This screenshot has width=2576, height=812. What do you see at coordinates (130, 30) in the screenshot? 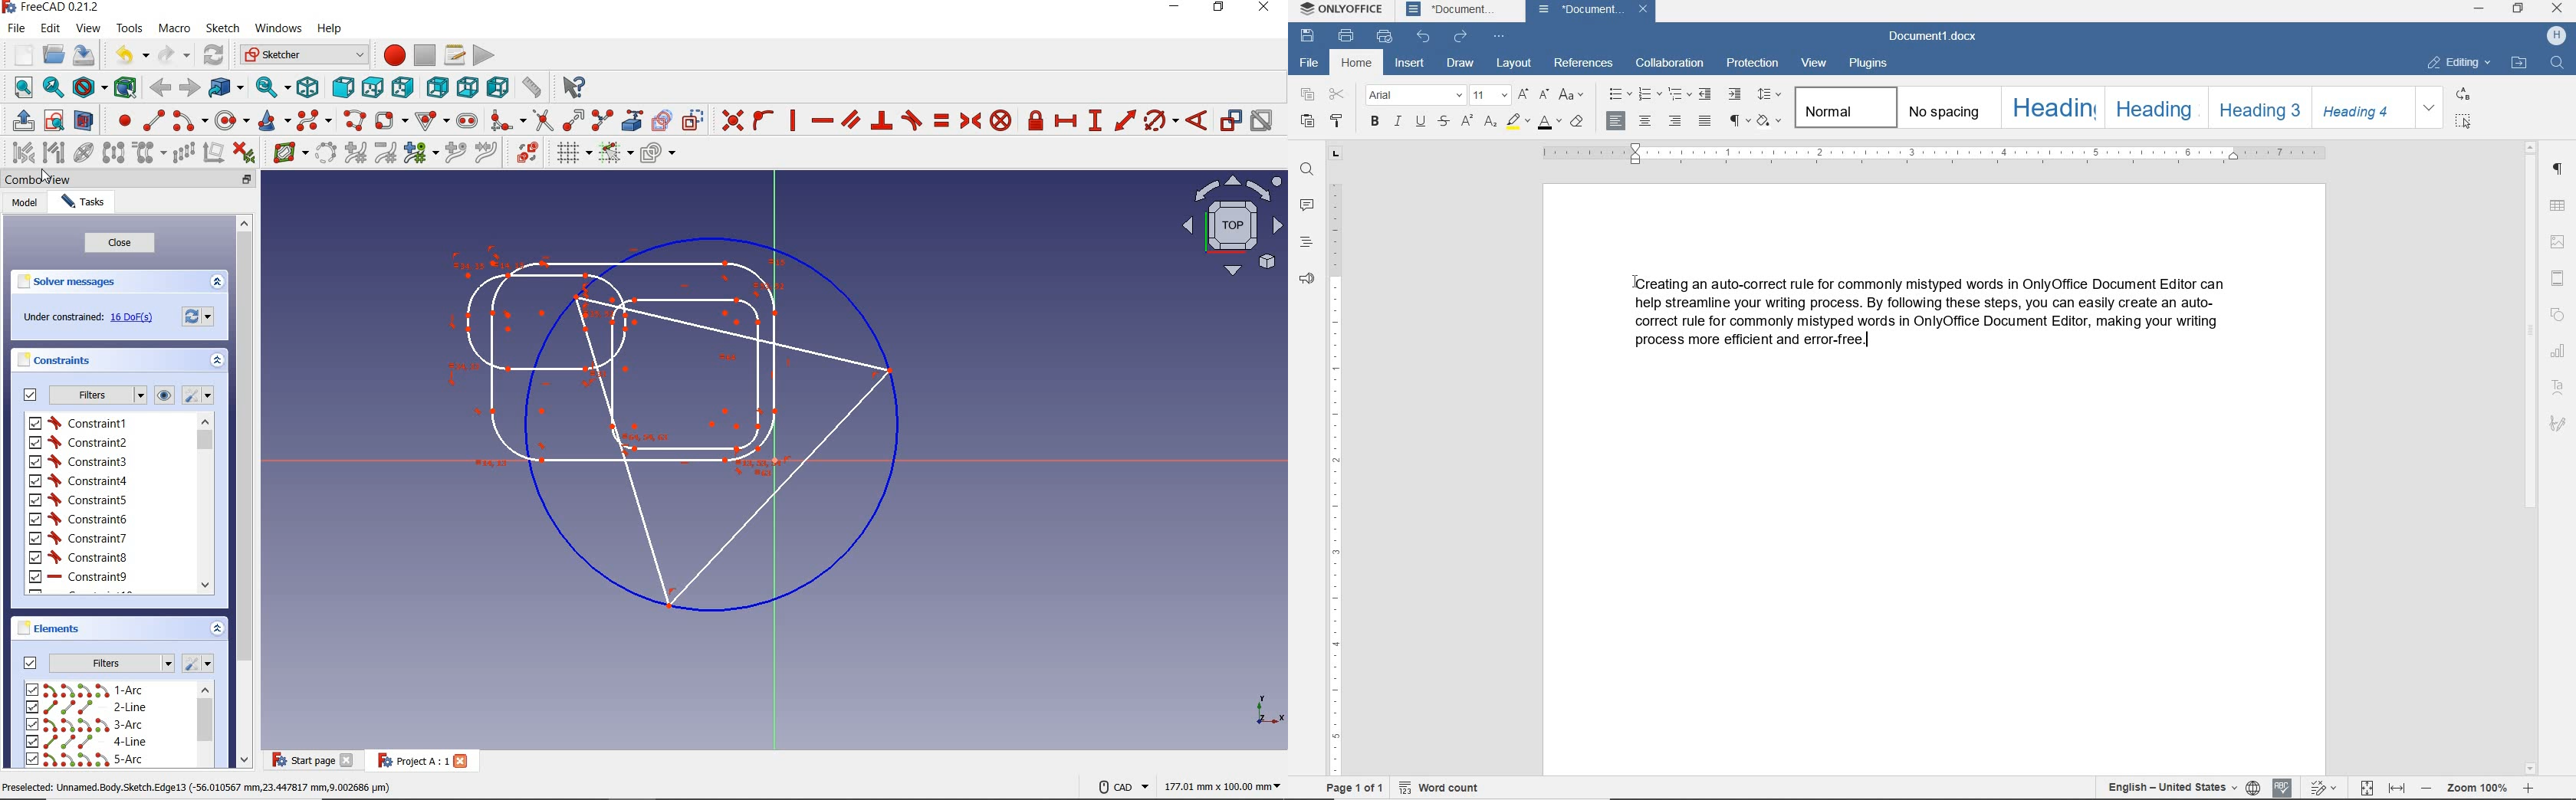
I see `tools` at bounding box center [130, 30].